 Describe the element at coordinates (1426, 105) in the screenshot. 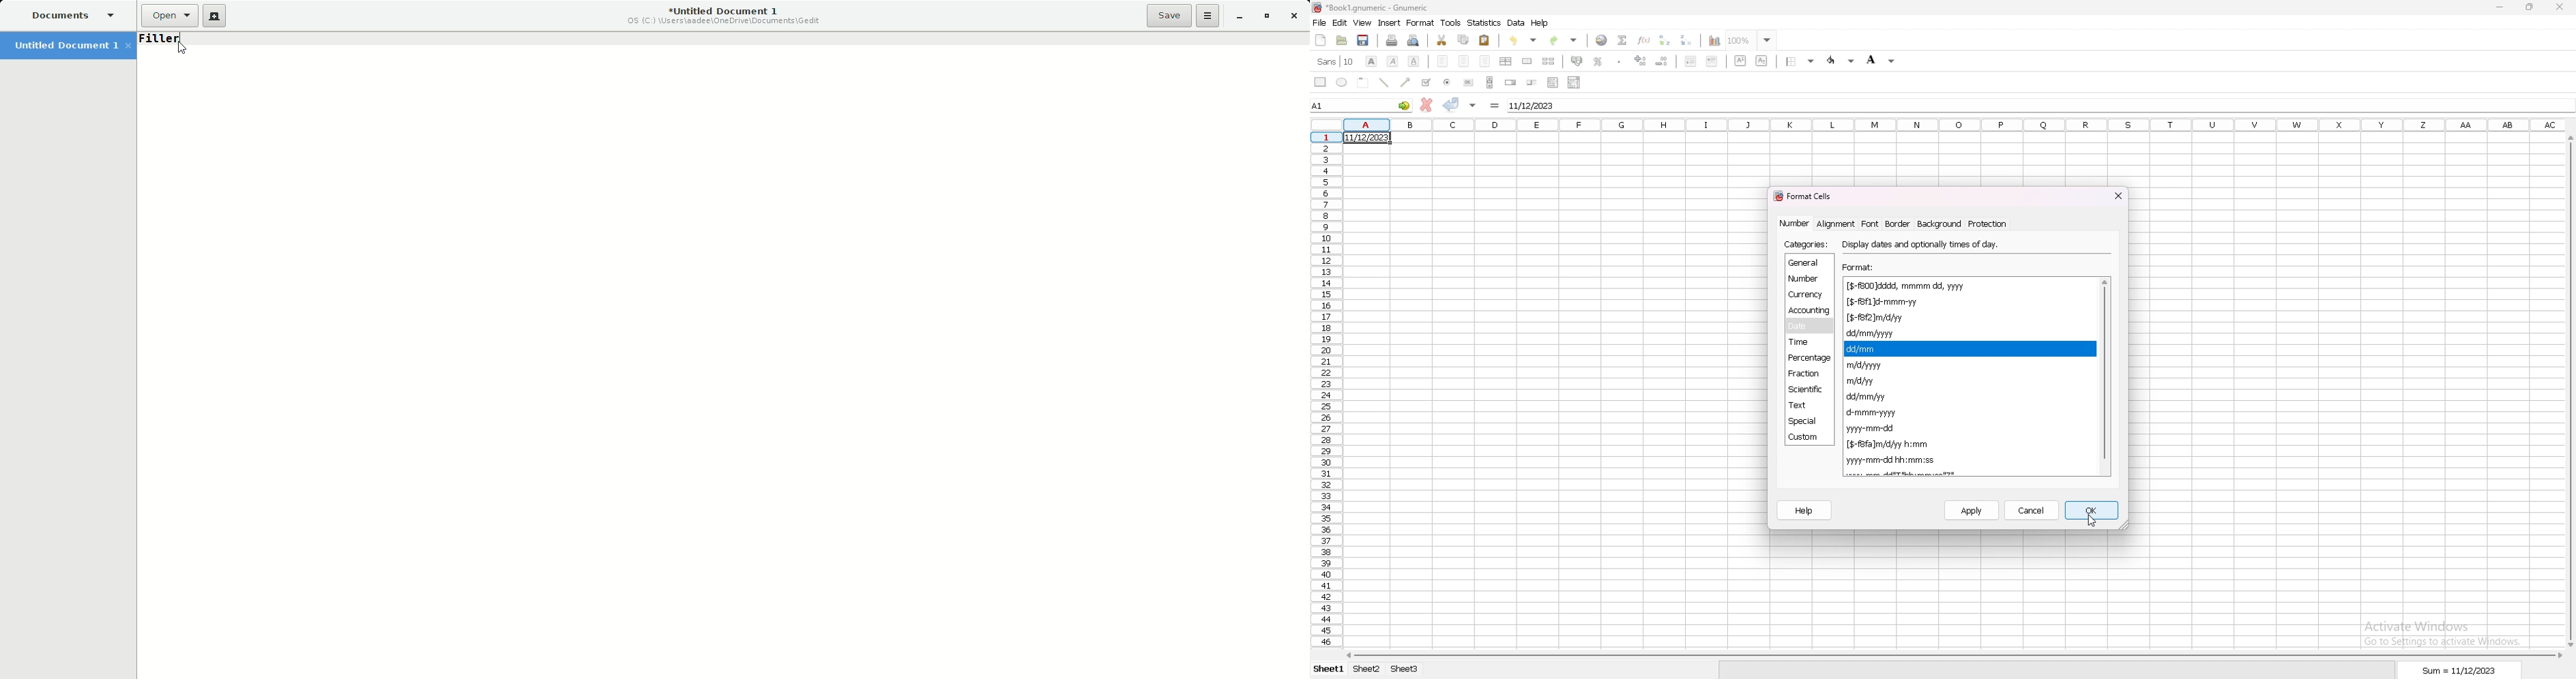

I see `cancel changes` at that location.